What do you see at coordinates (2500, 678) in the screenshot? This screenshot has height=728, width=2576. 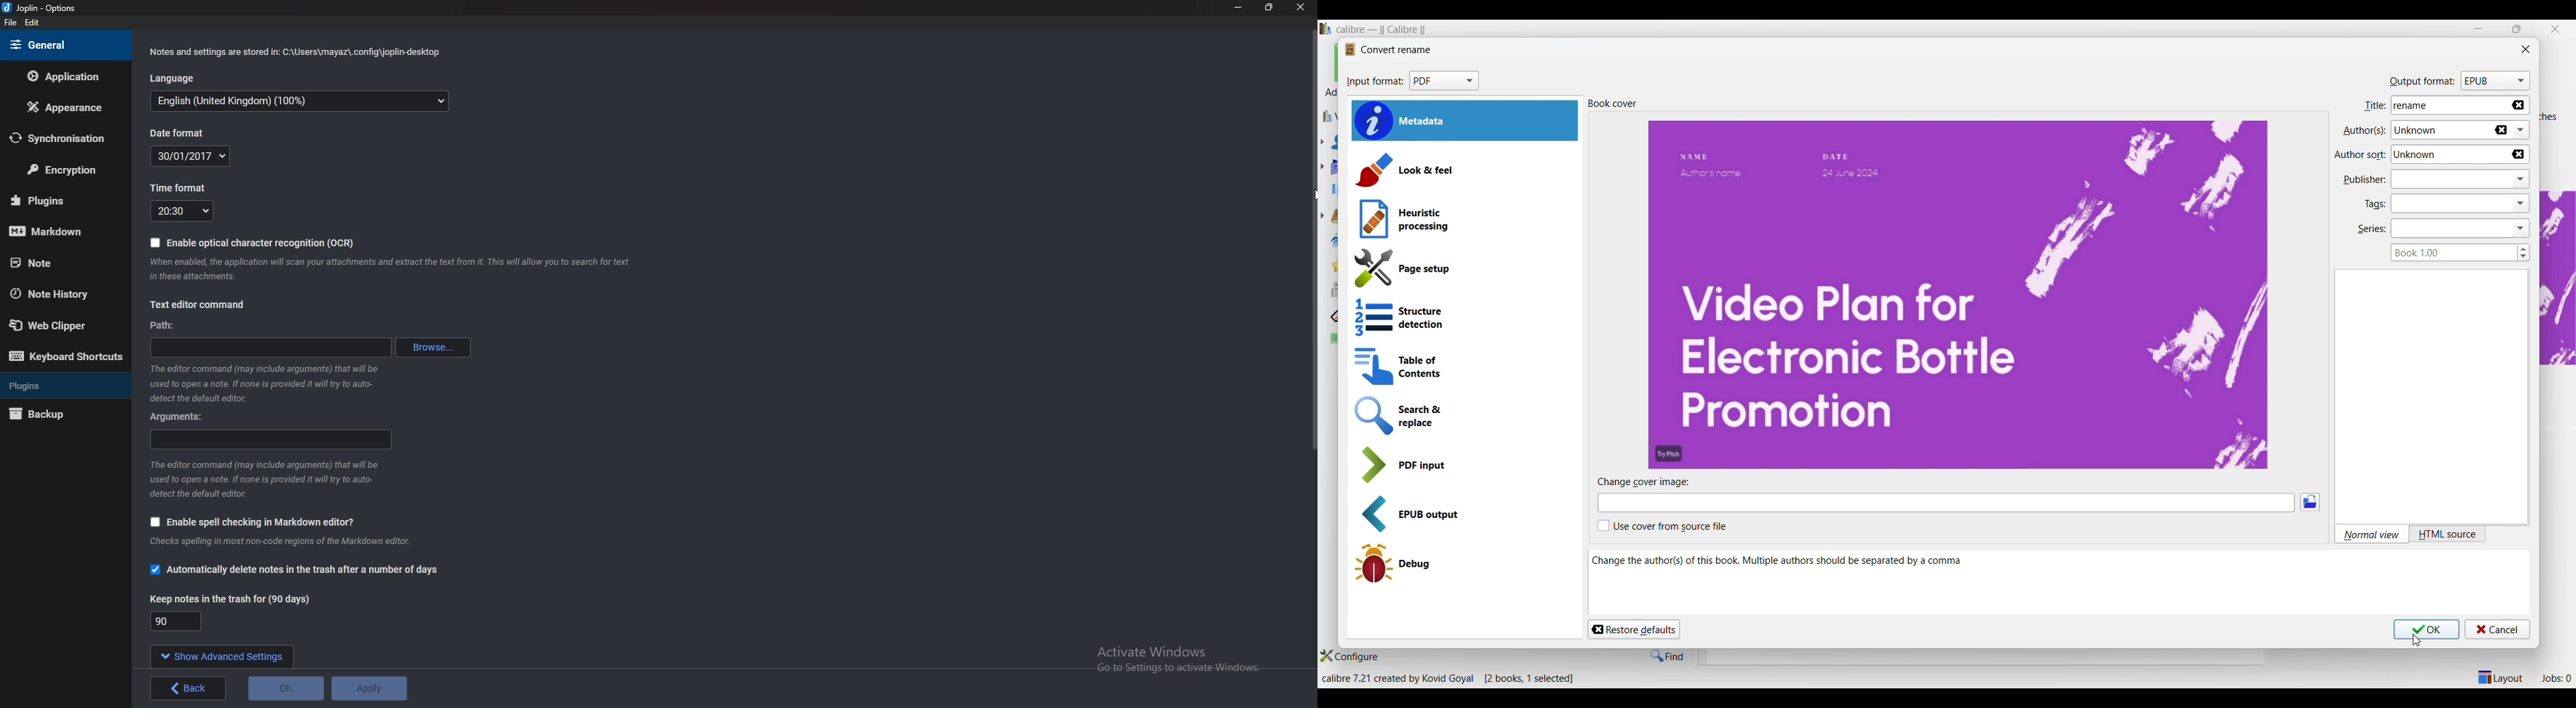 I see `Show/Hide parts of main window` at bounding box center [2500, 678].